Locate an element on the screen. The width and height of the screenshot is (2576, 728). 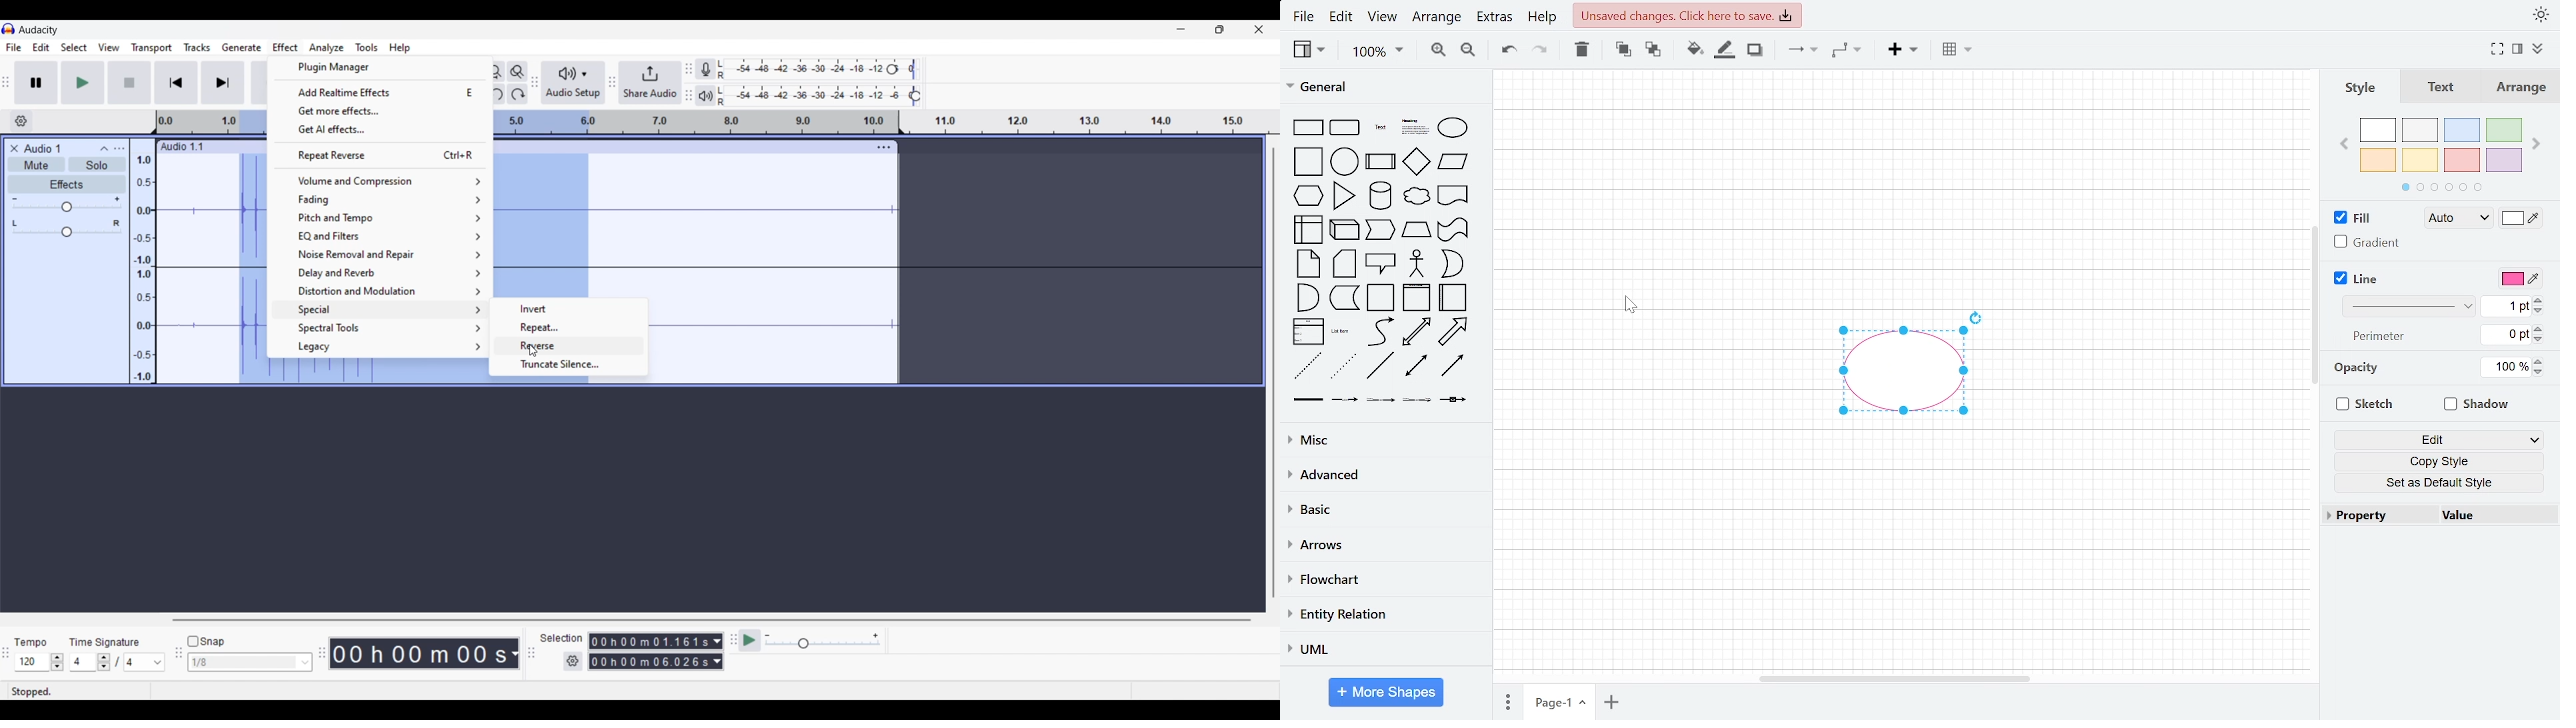
yellow is located at coordinates (2421, 160).